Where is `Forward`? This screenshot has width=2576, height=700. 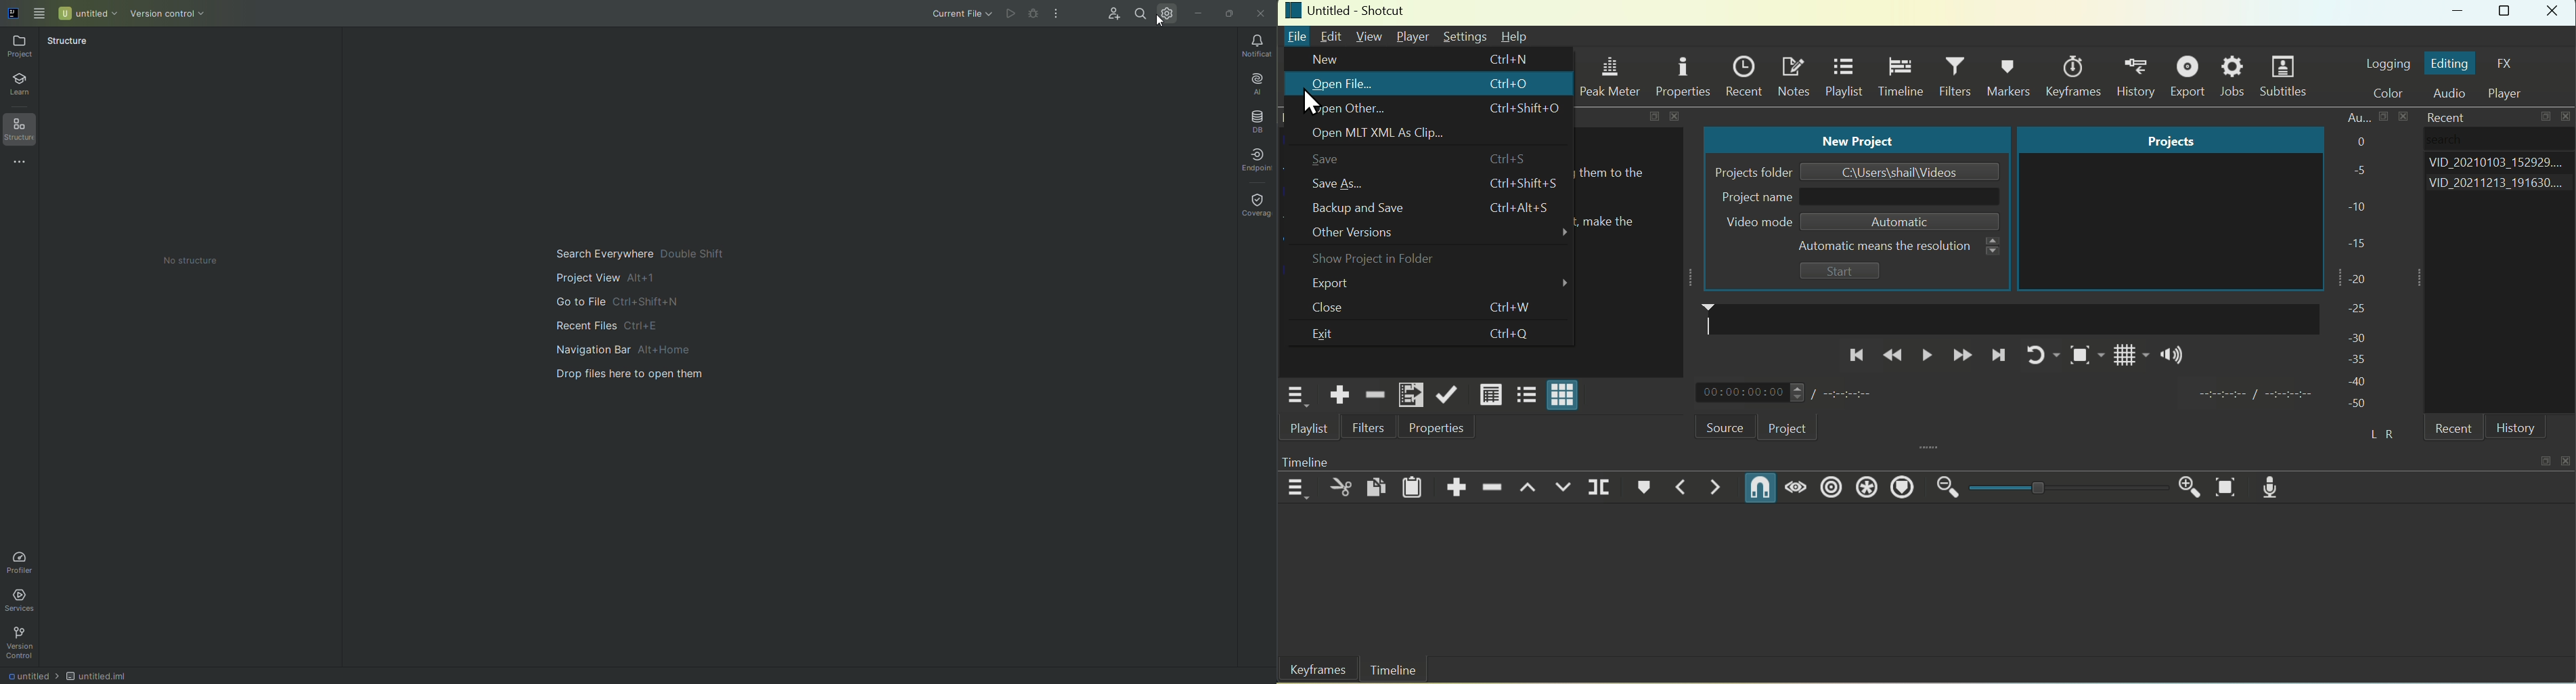 Forward is located at coordinates (1962, 356).